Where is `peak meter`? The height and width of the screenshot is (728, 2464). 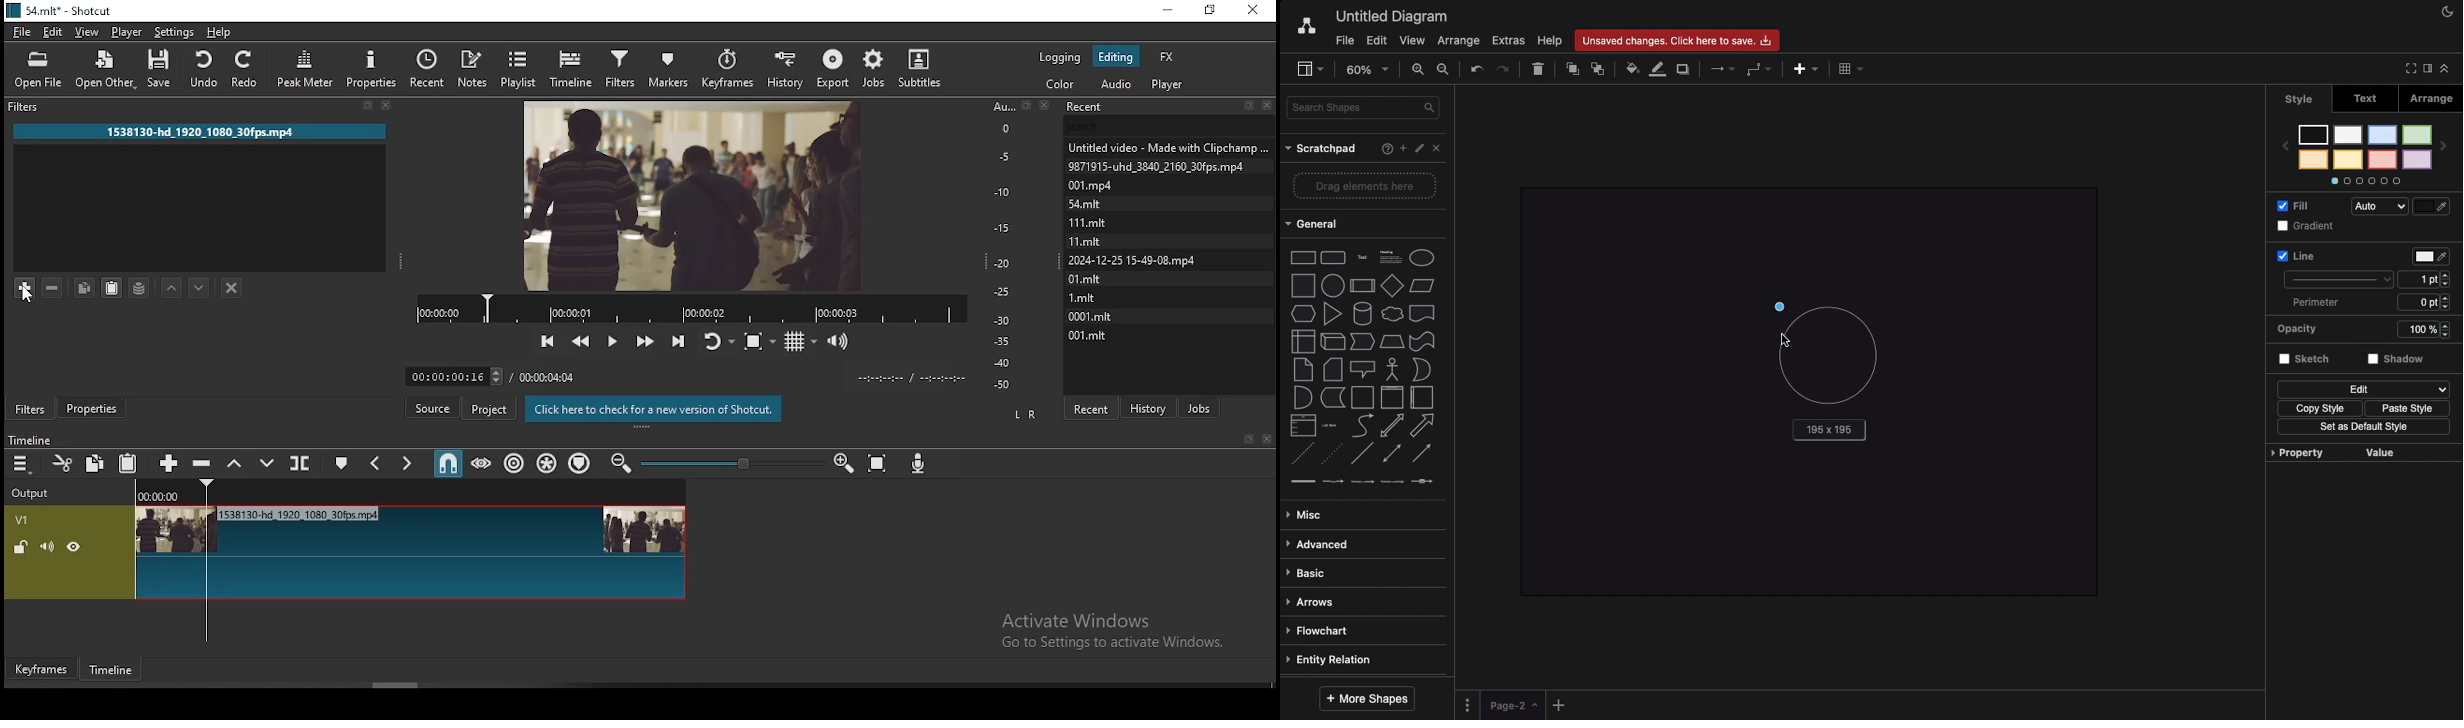 peak meter is located at coordinates (303, 68).